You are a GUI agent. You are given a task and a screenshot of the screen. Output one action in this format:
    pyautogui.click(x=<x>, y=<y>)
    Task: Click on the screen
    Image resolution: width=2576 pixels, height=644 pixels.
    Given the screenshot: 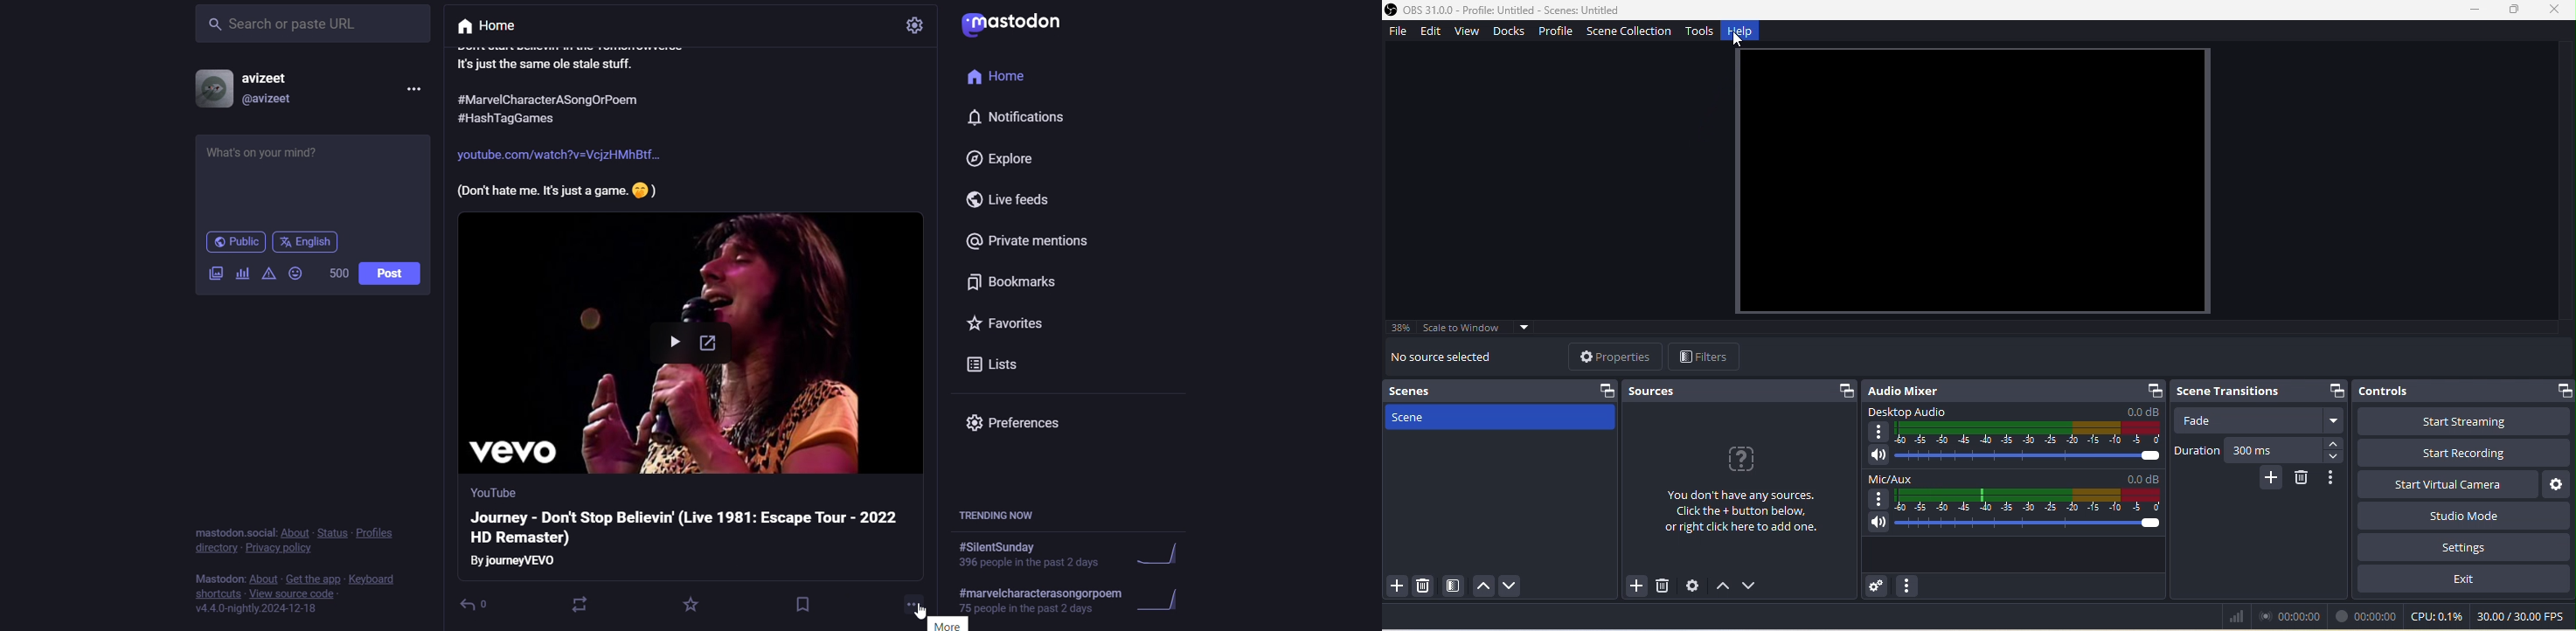 What is the action you would take?
    pyautogui.click(x=1974, y=182)
    